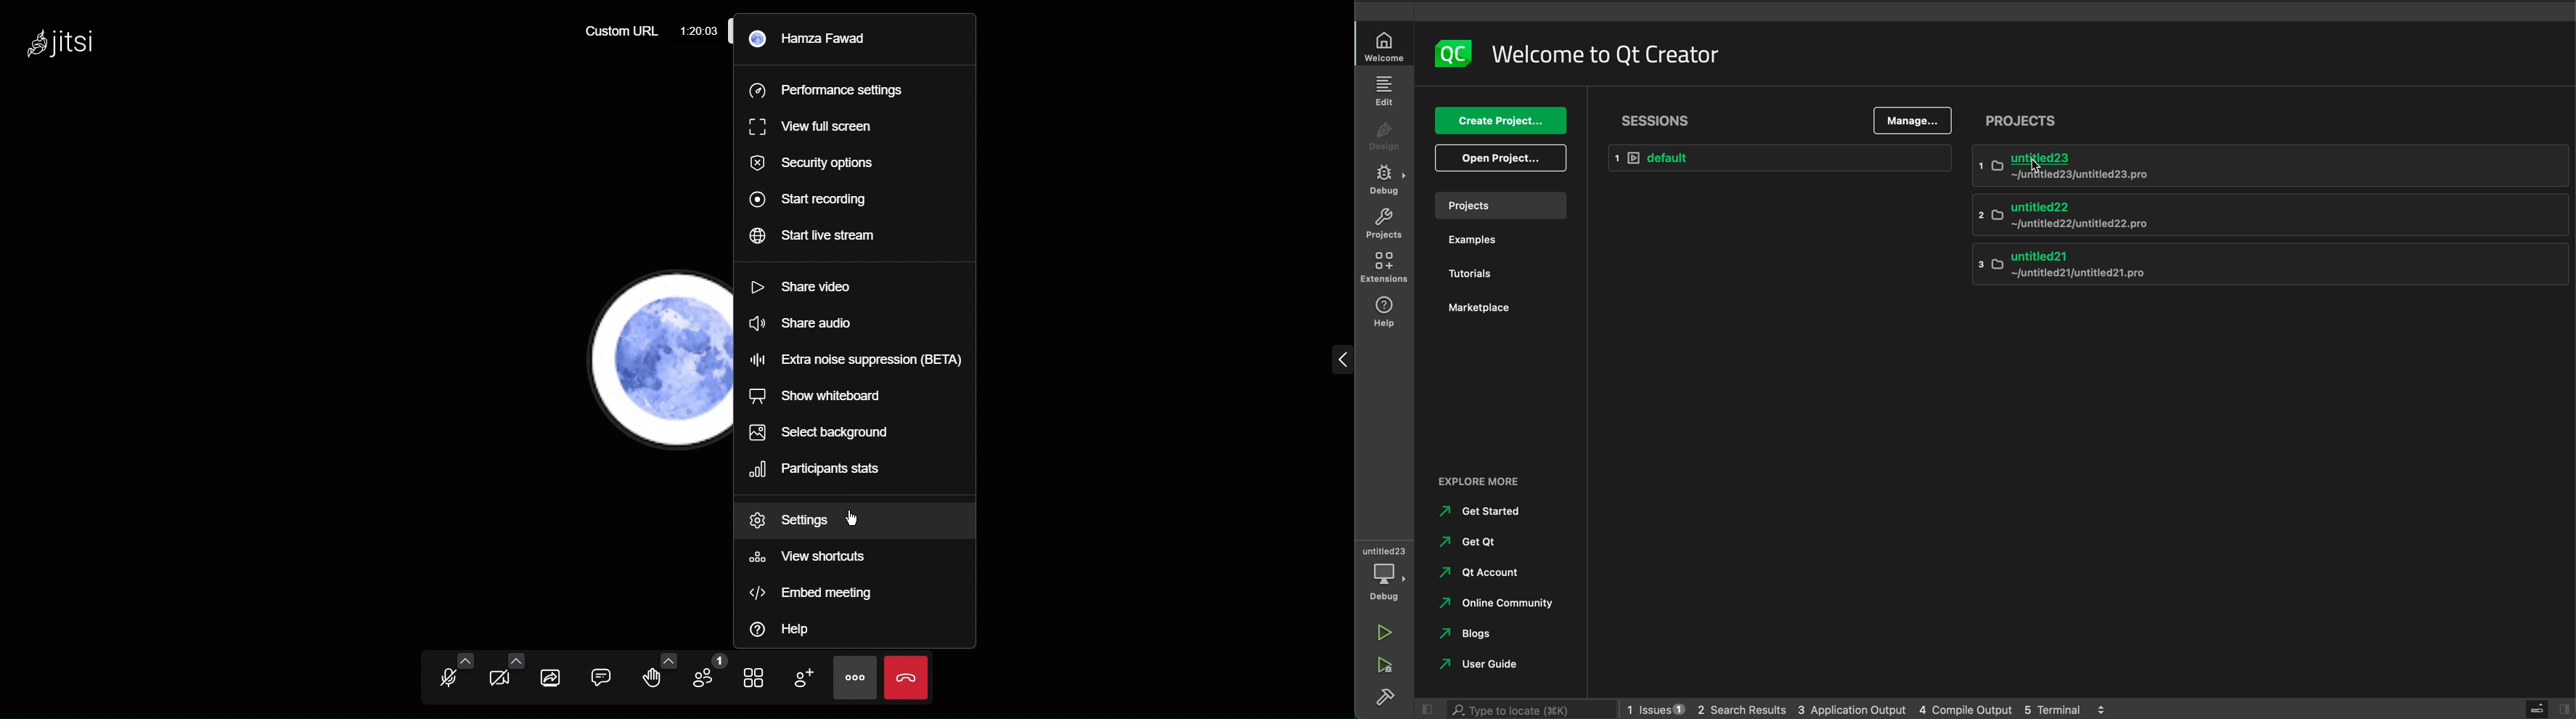 Image resolution: width=2576 pixels, height=728 pixels. I want to click on edit, so click(1383, 92).